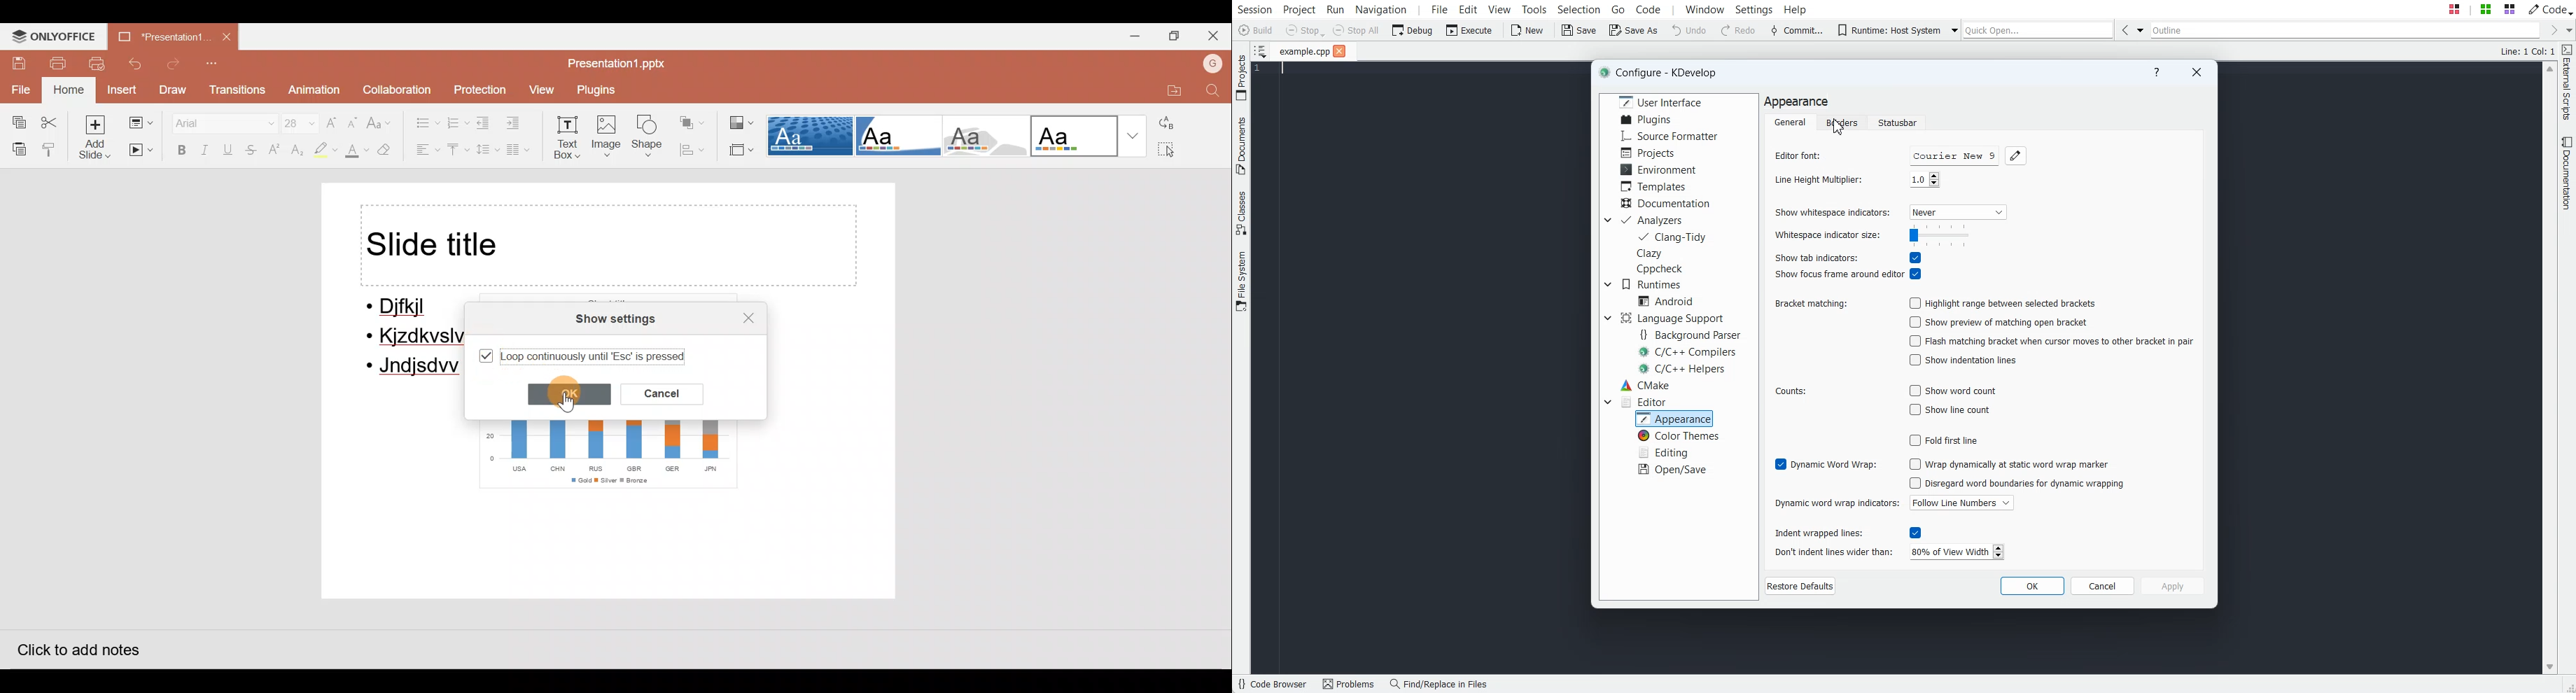 The height and width of the screenshot is (700, 2576). Describe the element at coordinates (222, 121) in the screenshot. I see `Font name` at that location.